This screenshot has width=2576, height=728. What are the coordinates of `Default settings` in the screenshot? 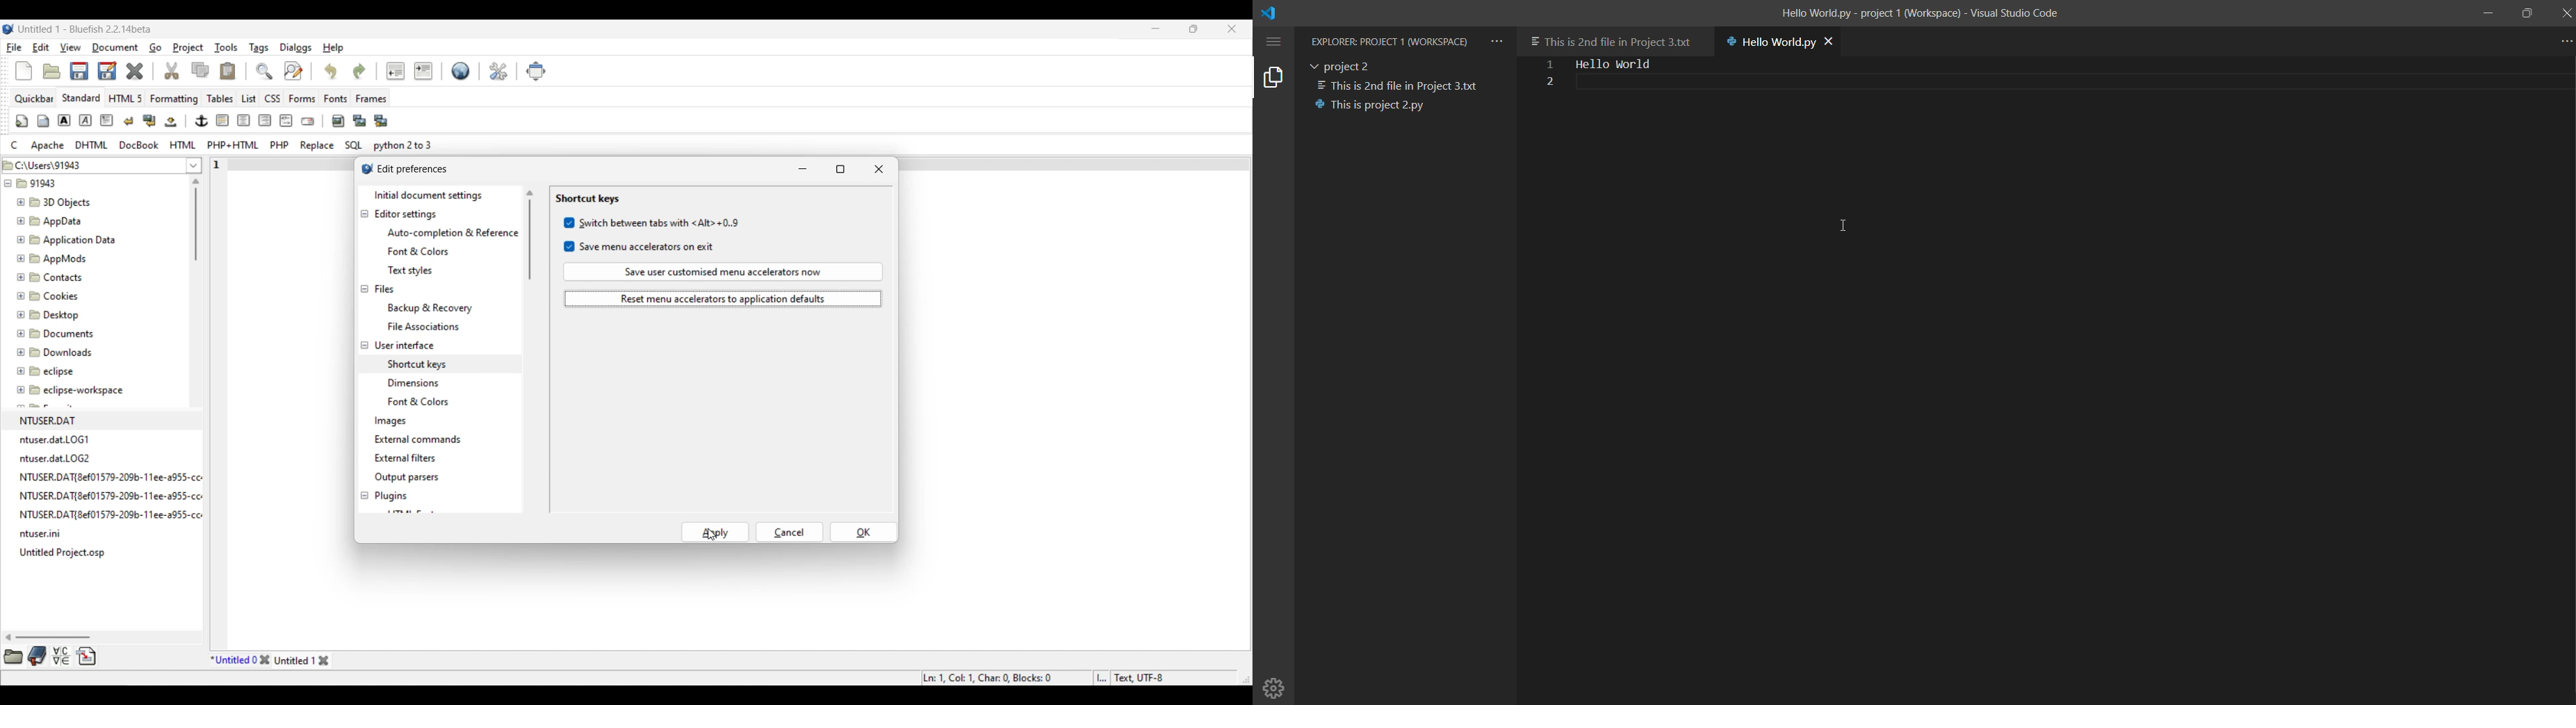 It's located at (461, 70).